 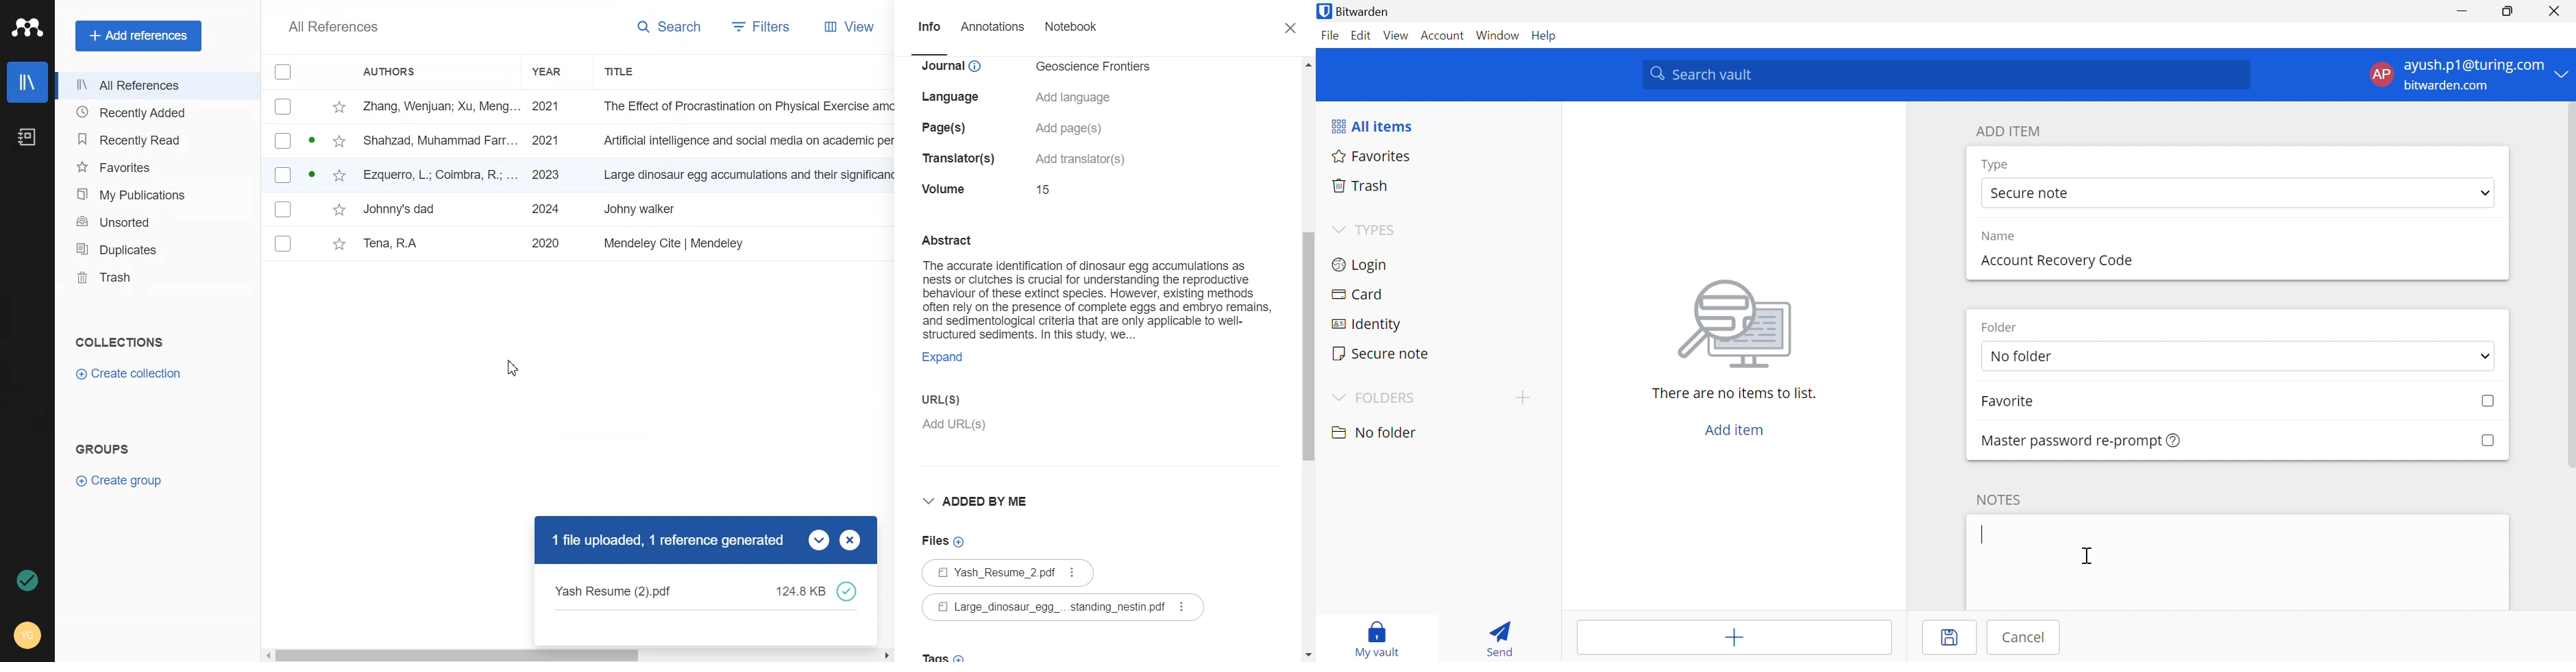 I want to click on All items, so click(x=1375, y=128).